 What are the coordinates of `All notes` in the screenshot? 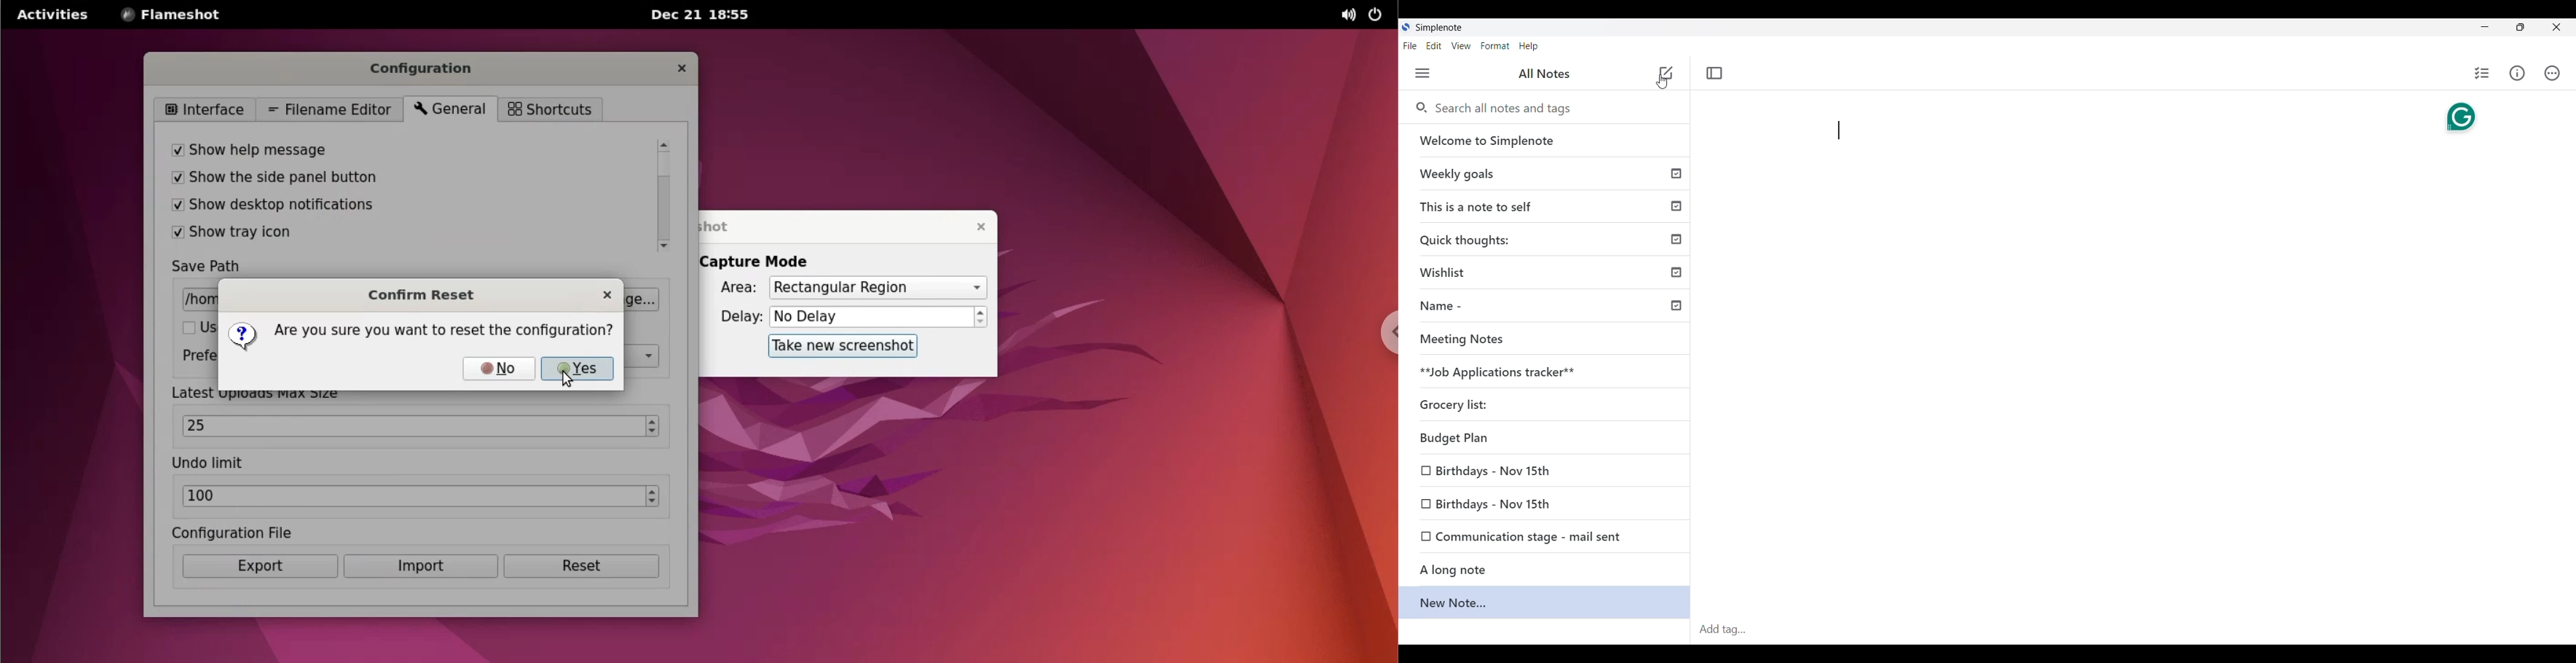 It's located at (1544, 73).